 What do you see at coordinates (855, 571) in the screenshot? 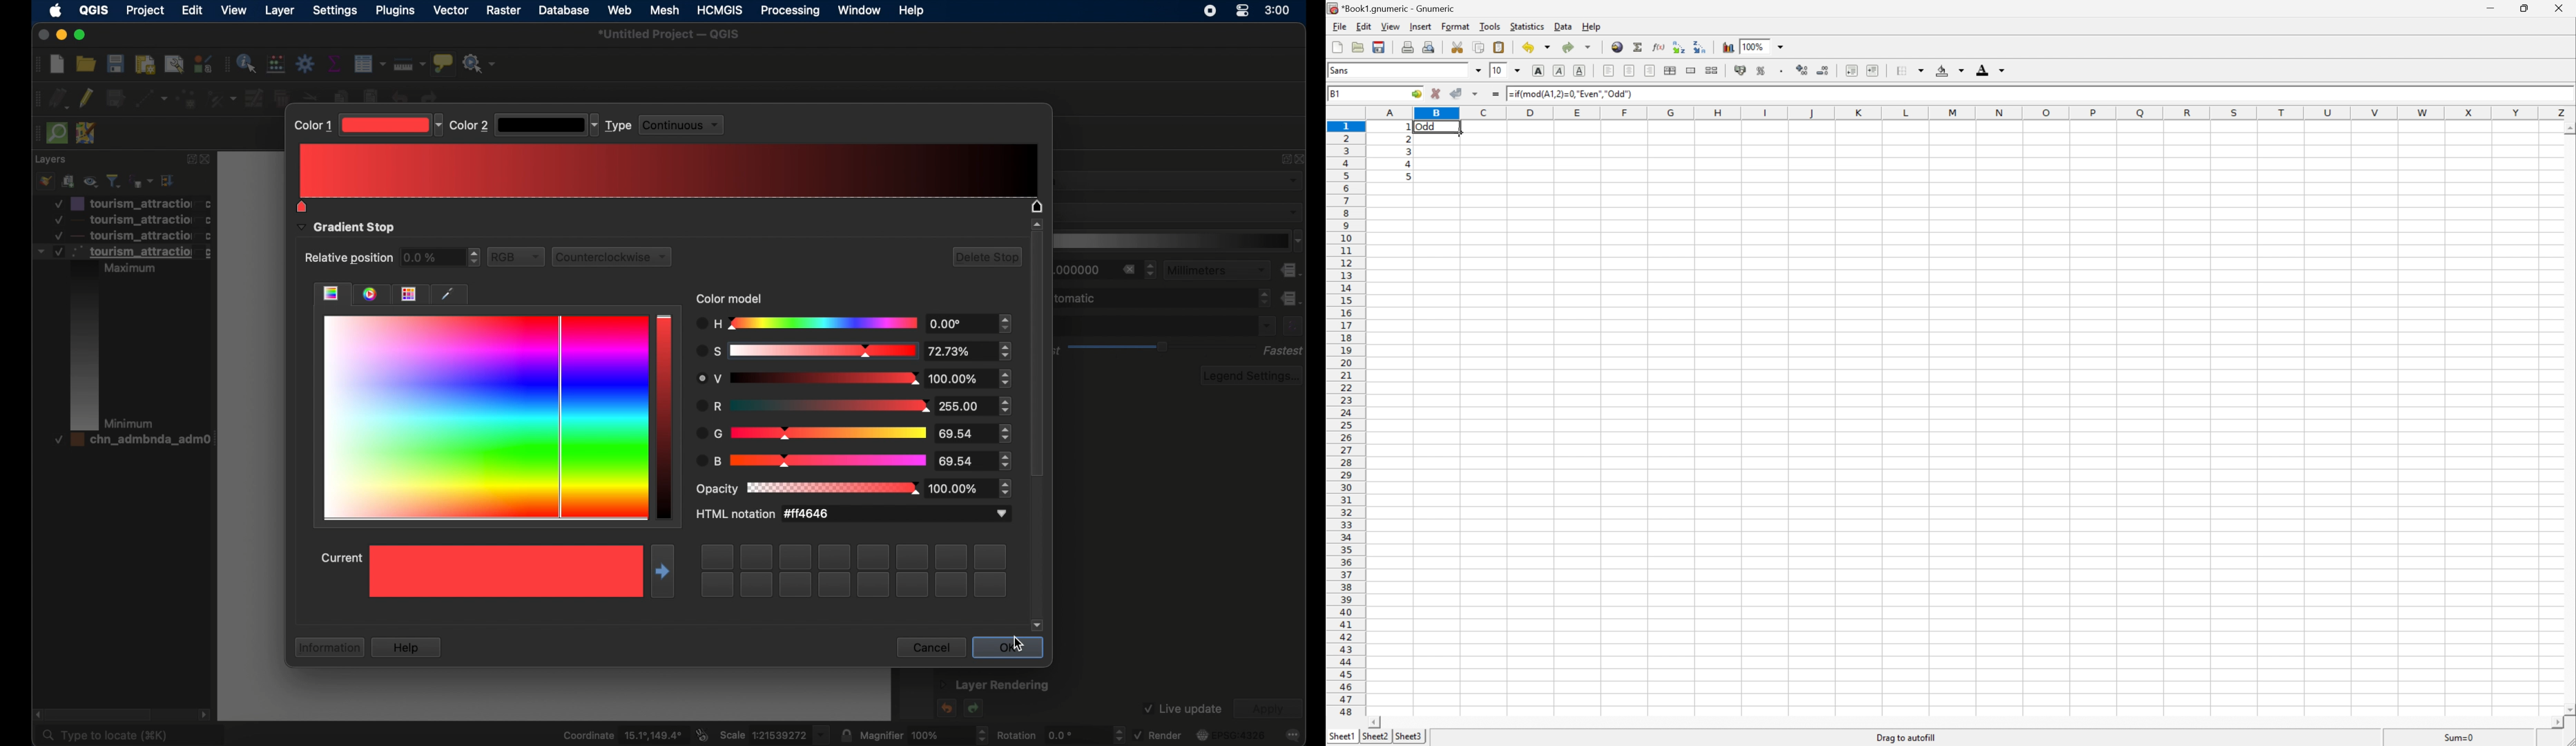
I see `empty swatches` at bounding box center [855, 571].